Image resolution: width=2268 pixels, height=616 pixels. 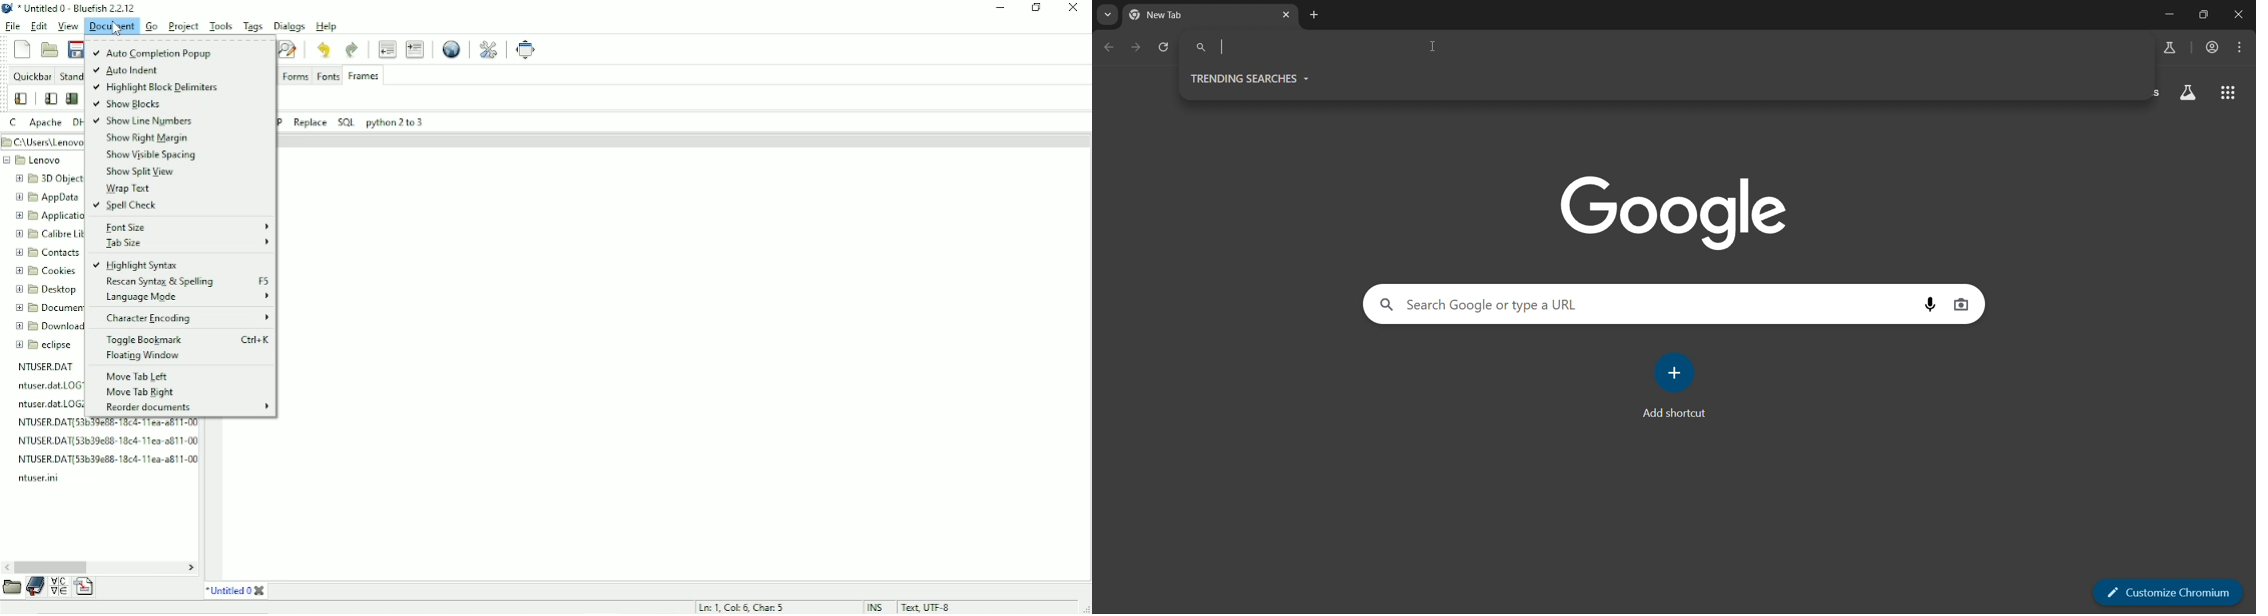 I want to click on Standard, so click(x=72, y=78).